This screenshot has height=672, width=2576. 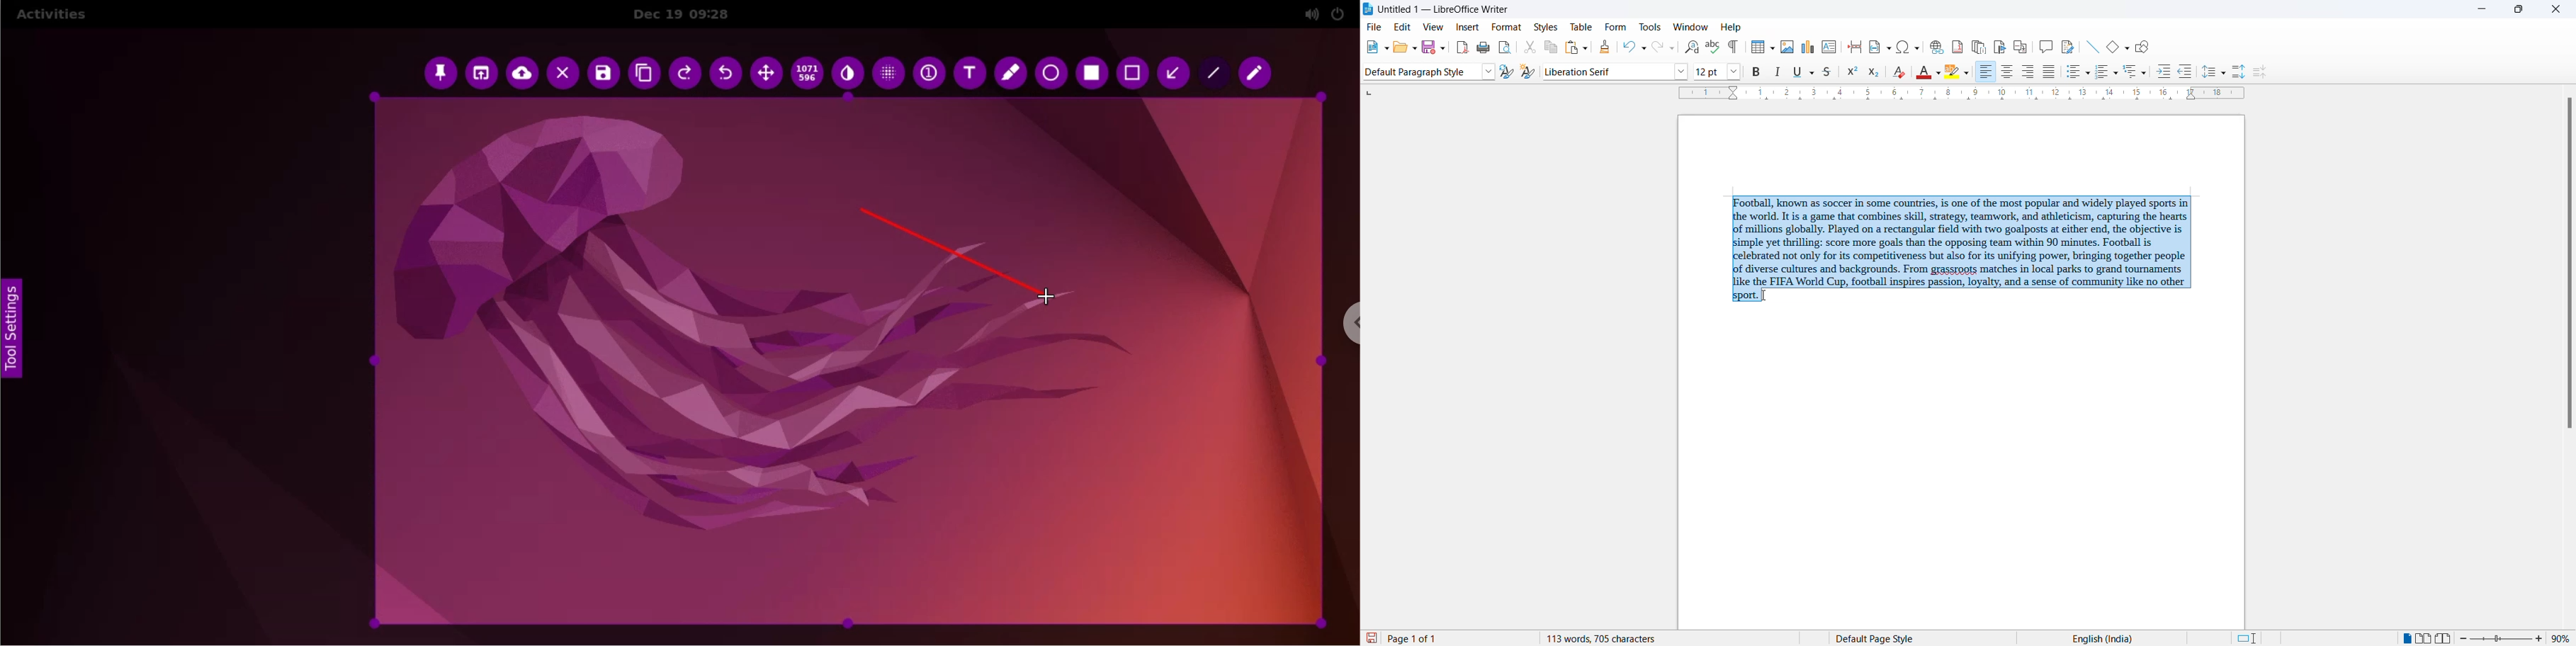 What do you see at coordinates (1853, 72) in the screenshot?
I see `superscript` at bounding box center [1853, 72].